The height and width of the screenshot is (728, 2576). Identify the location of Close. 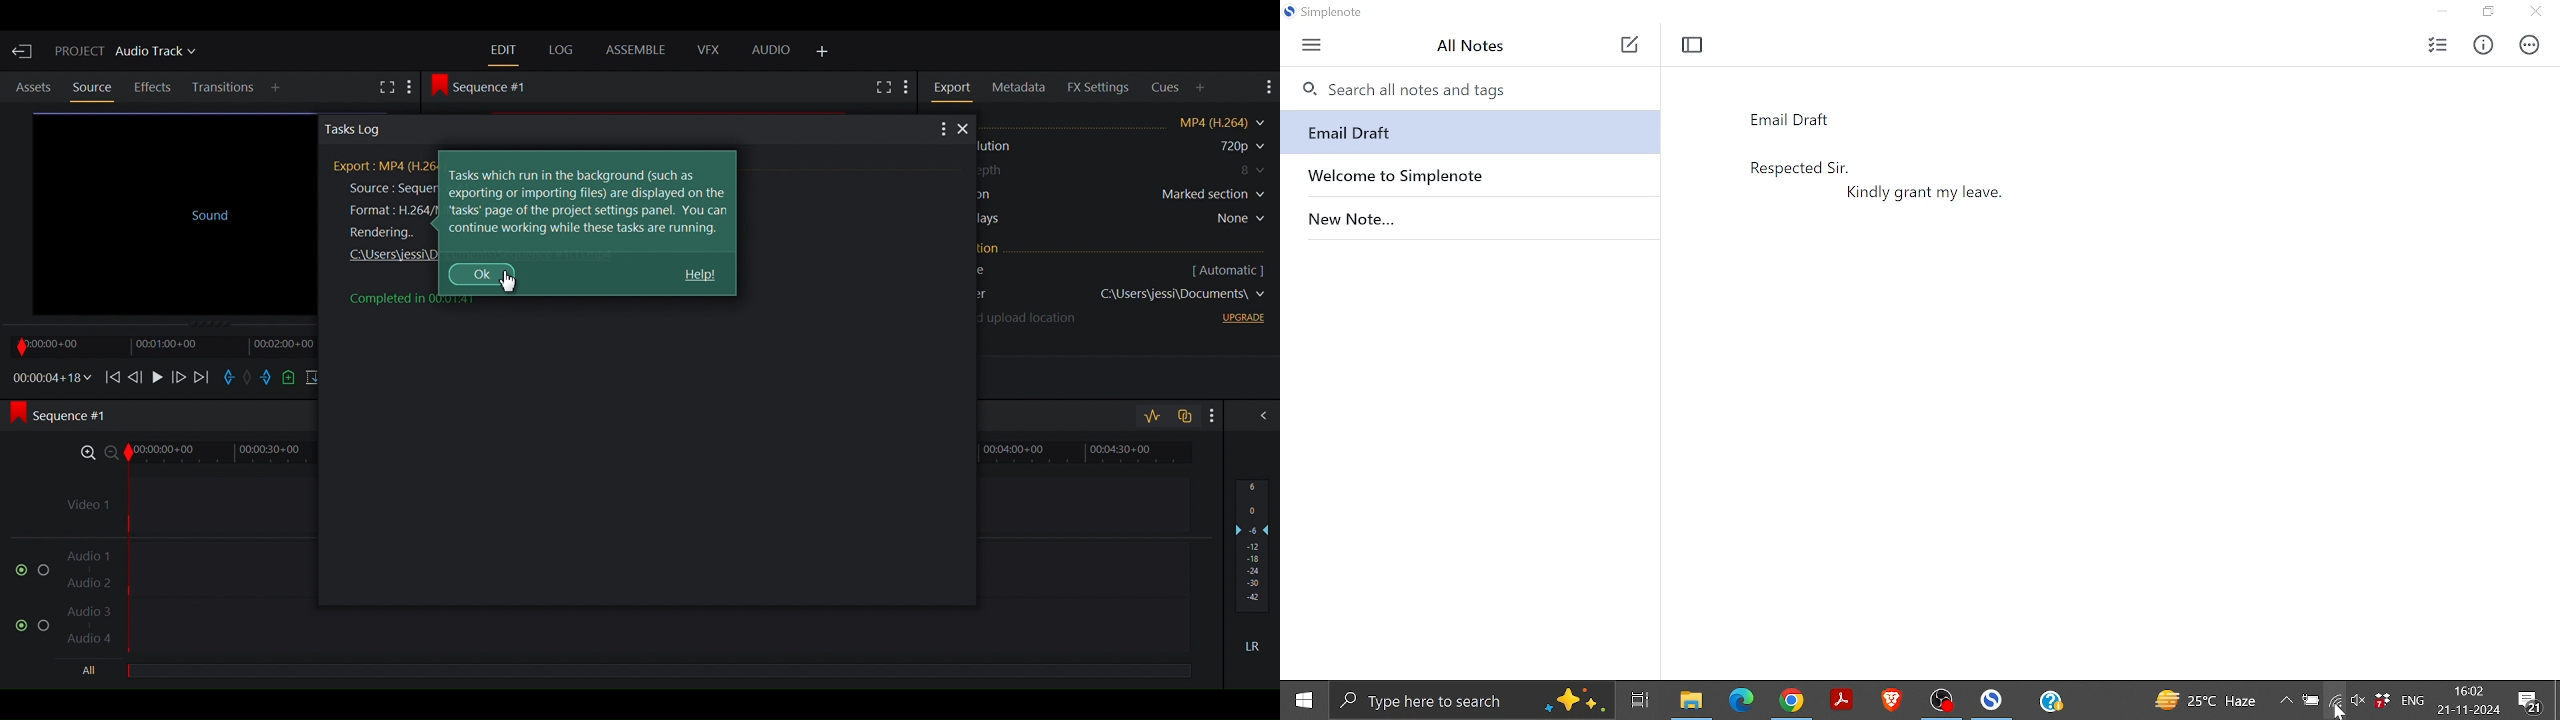
(965, 130).